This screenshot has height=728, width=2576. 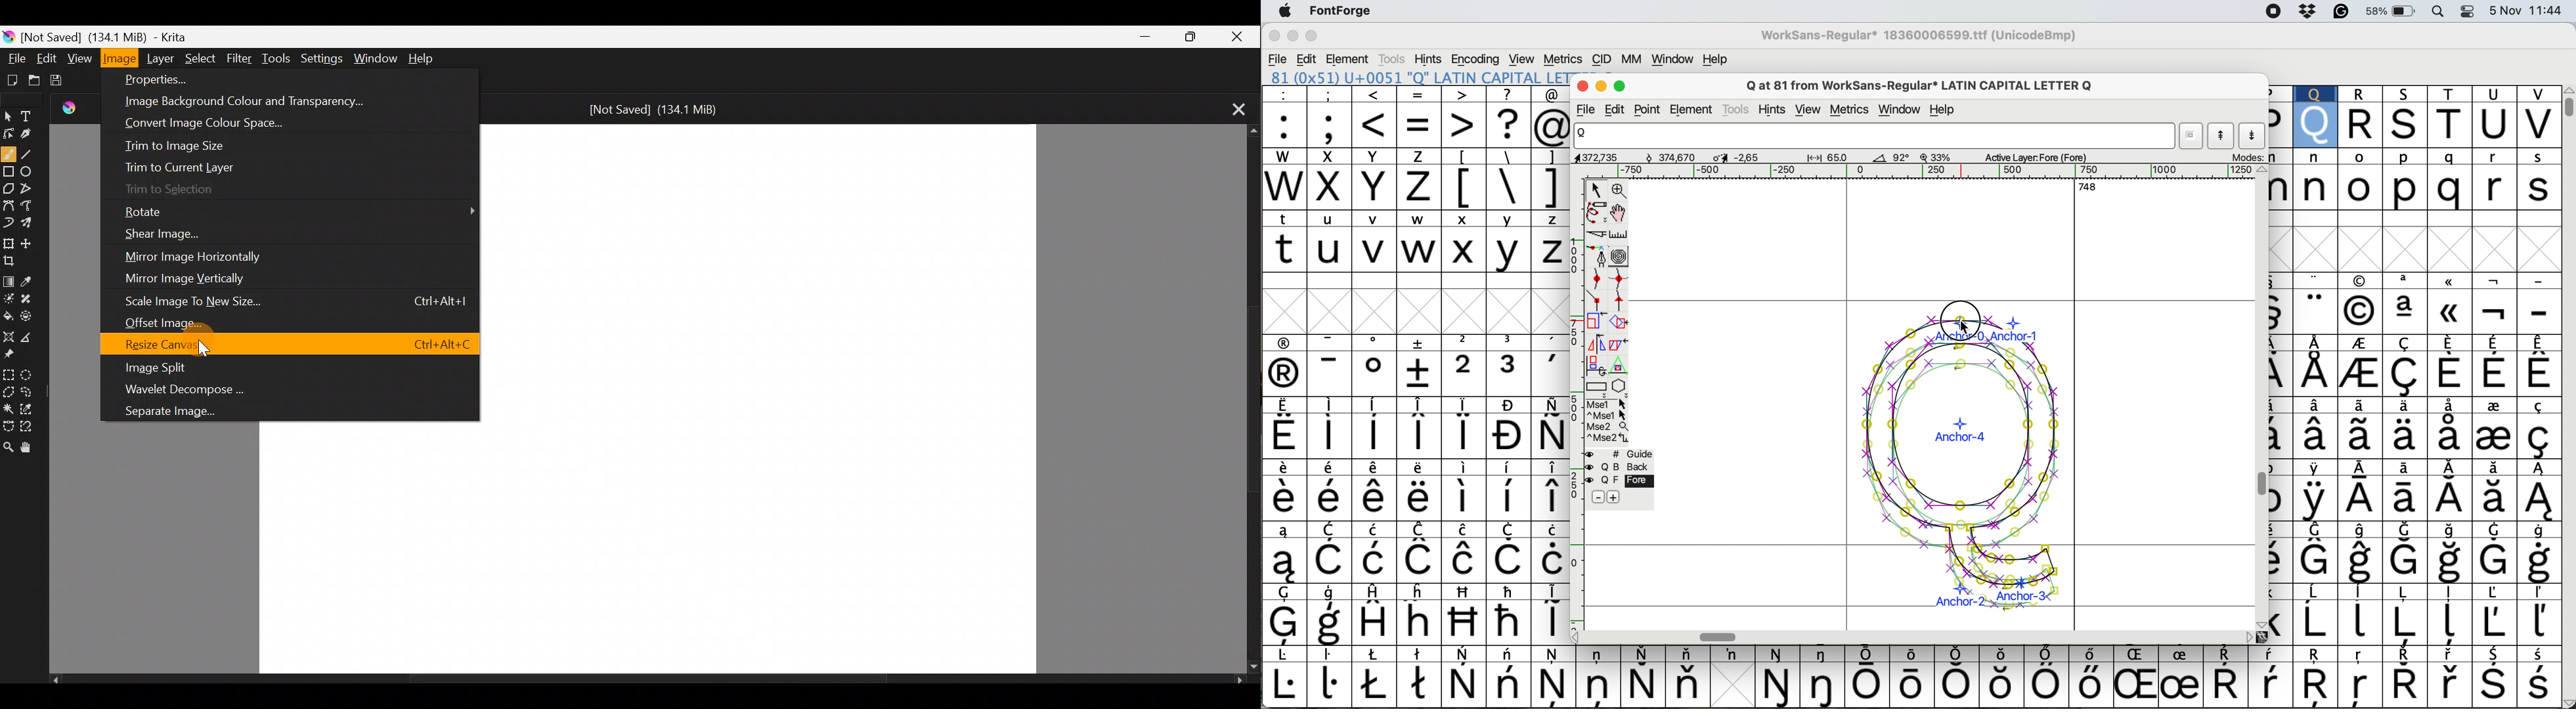 I want to click on Freehand selection tool, so click(x=31, y=389).